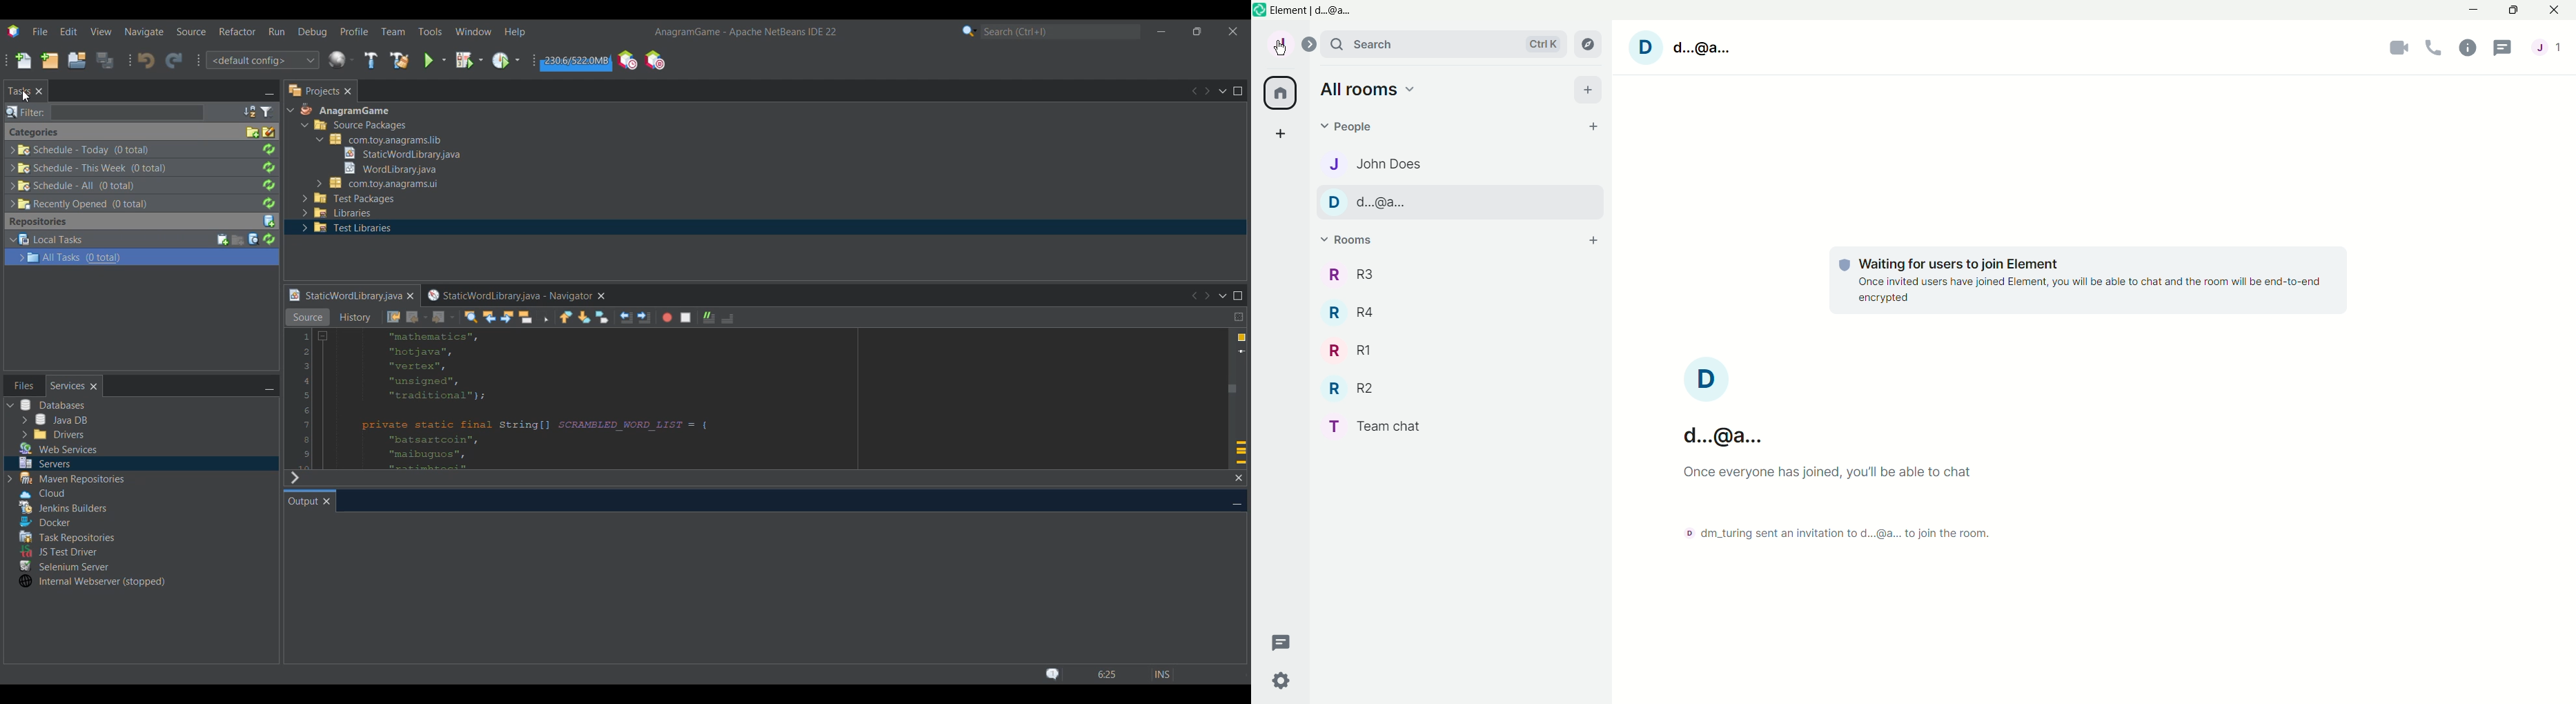 The height and width of the screenshot is (728, 2576). What do you see at coordinates (1356, 387) in the screenshot?
I see `R2 - Room Name` at bounding box center [1356, 387].